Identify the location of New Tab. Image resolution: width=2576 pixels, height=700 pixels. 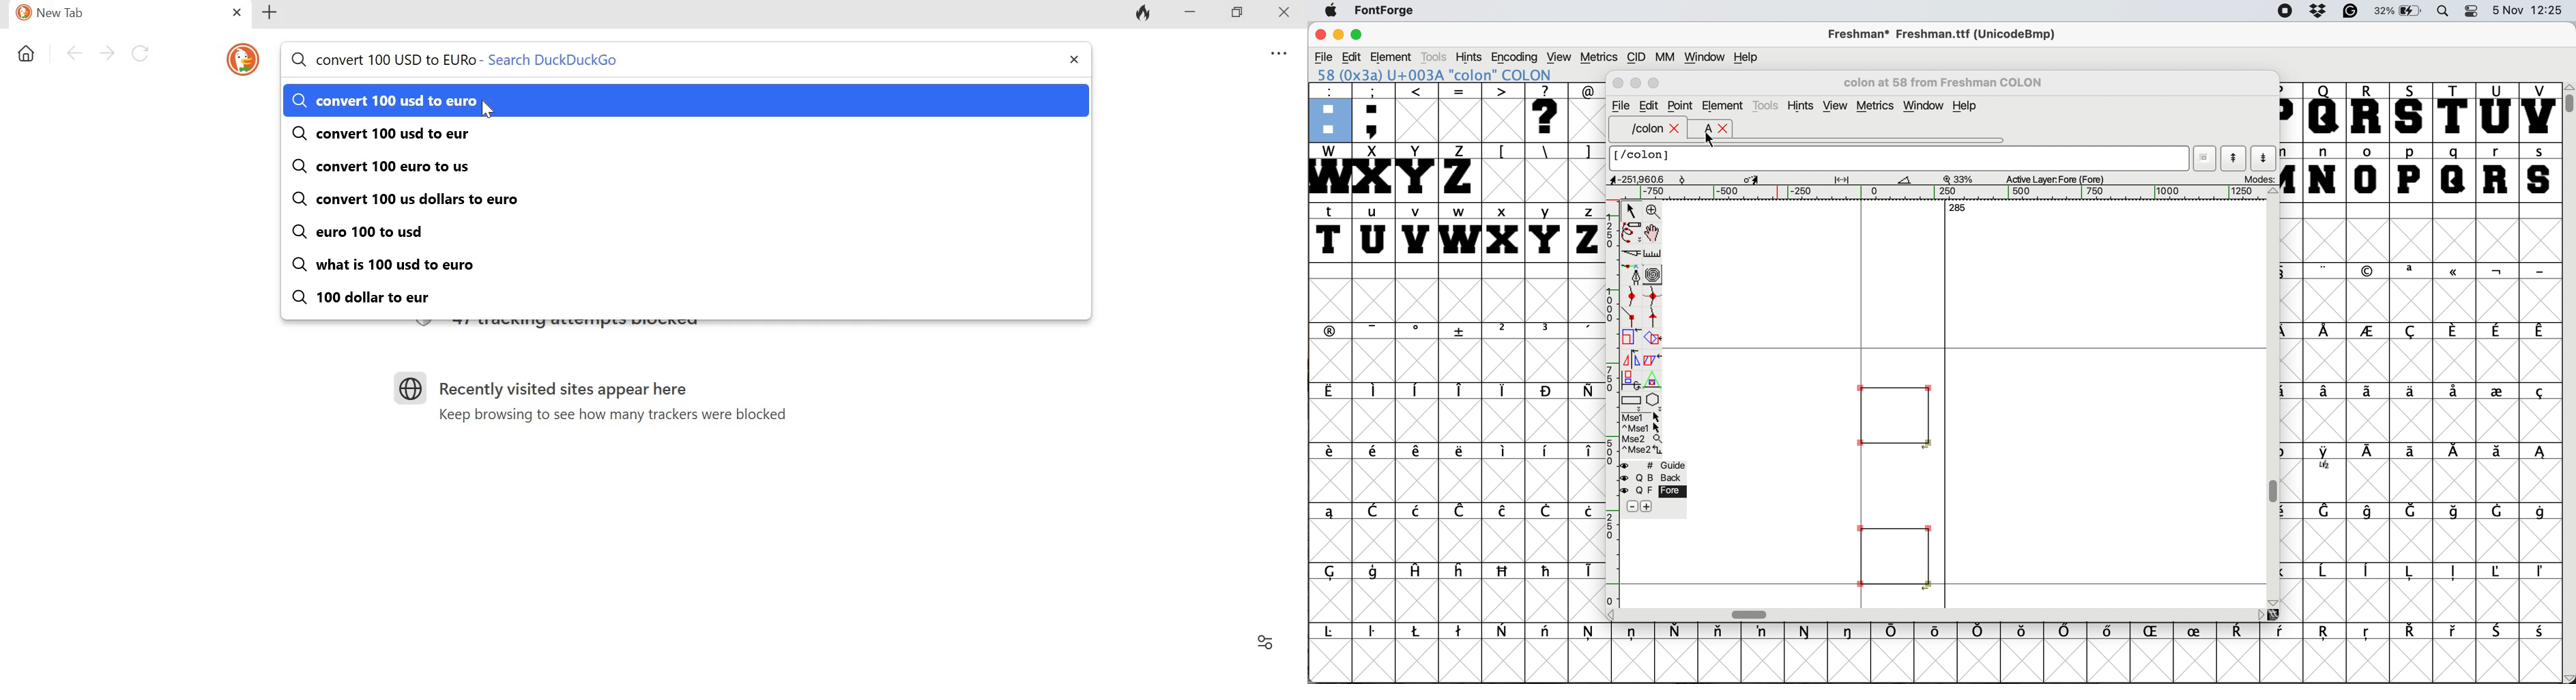
(101, 14).